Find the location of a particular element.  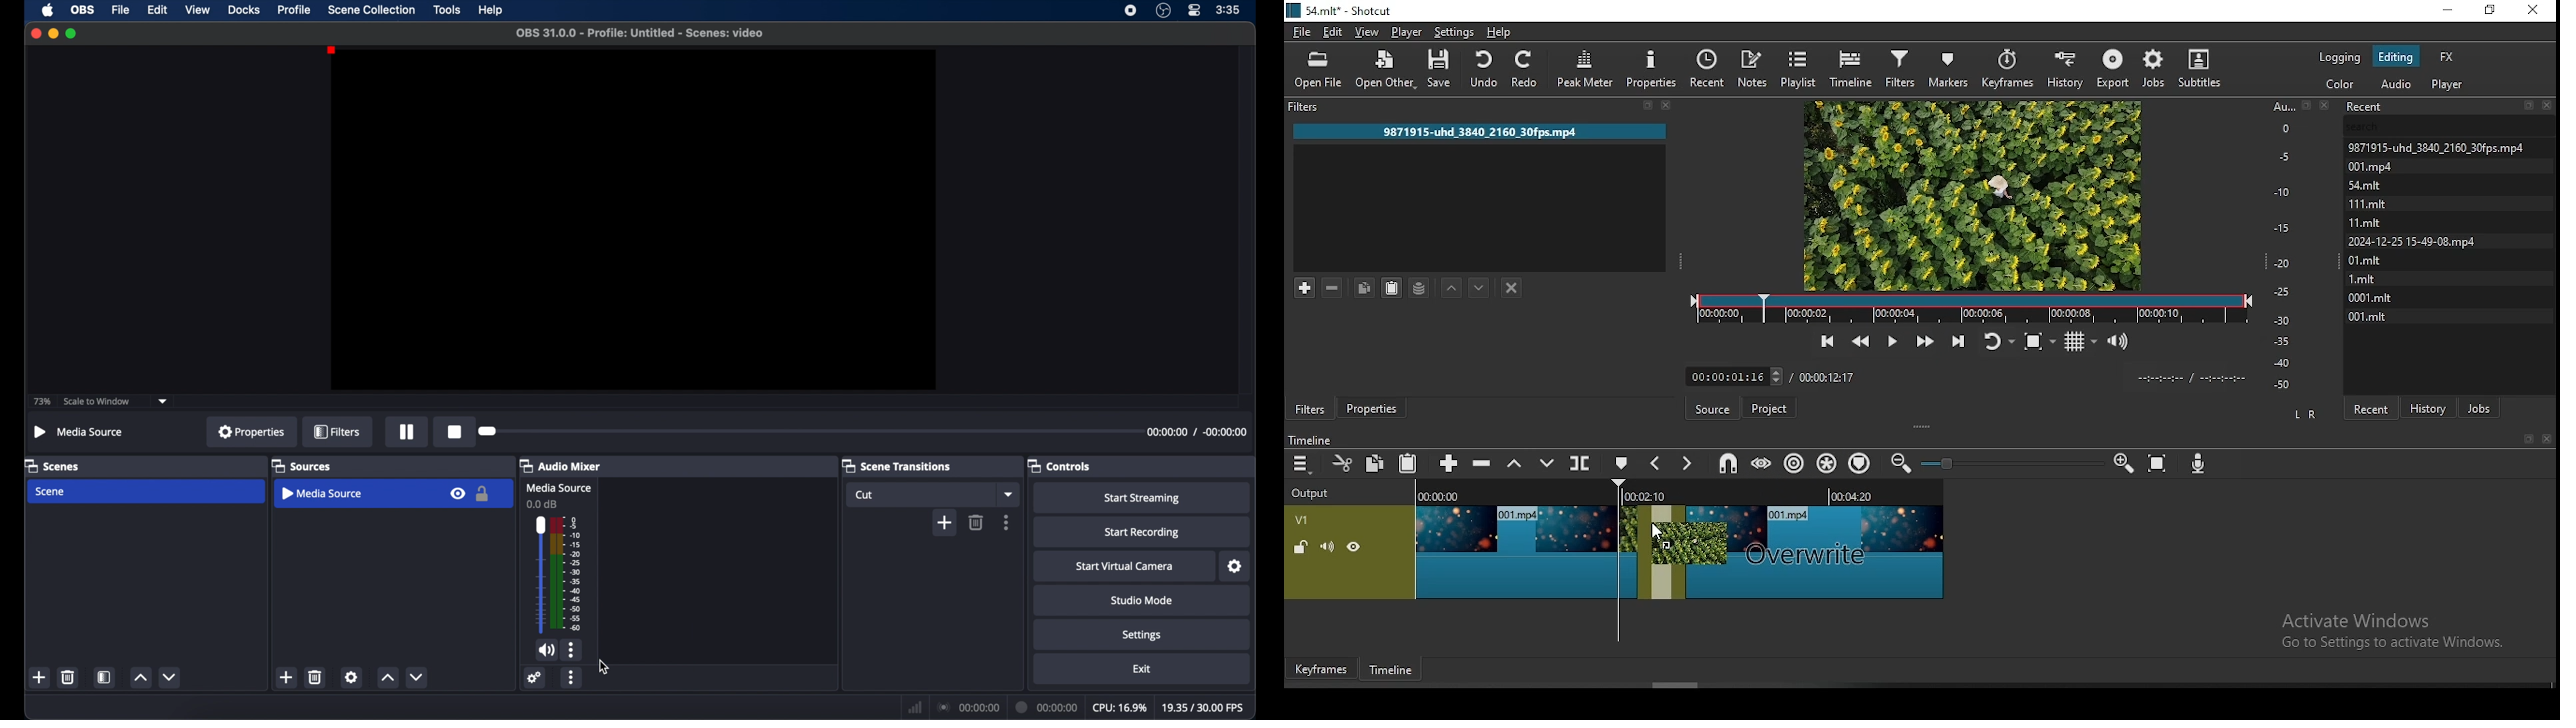

recent is located at coordinates (1708, 71).